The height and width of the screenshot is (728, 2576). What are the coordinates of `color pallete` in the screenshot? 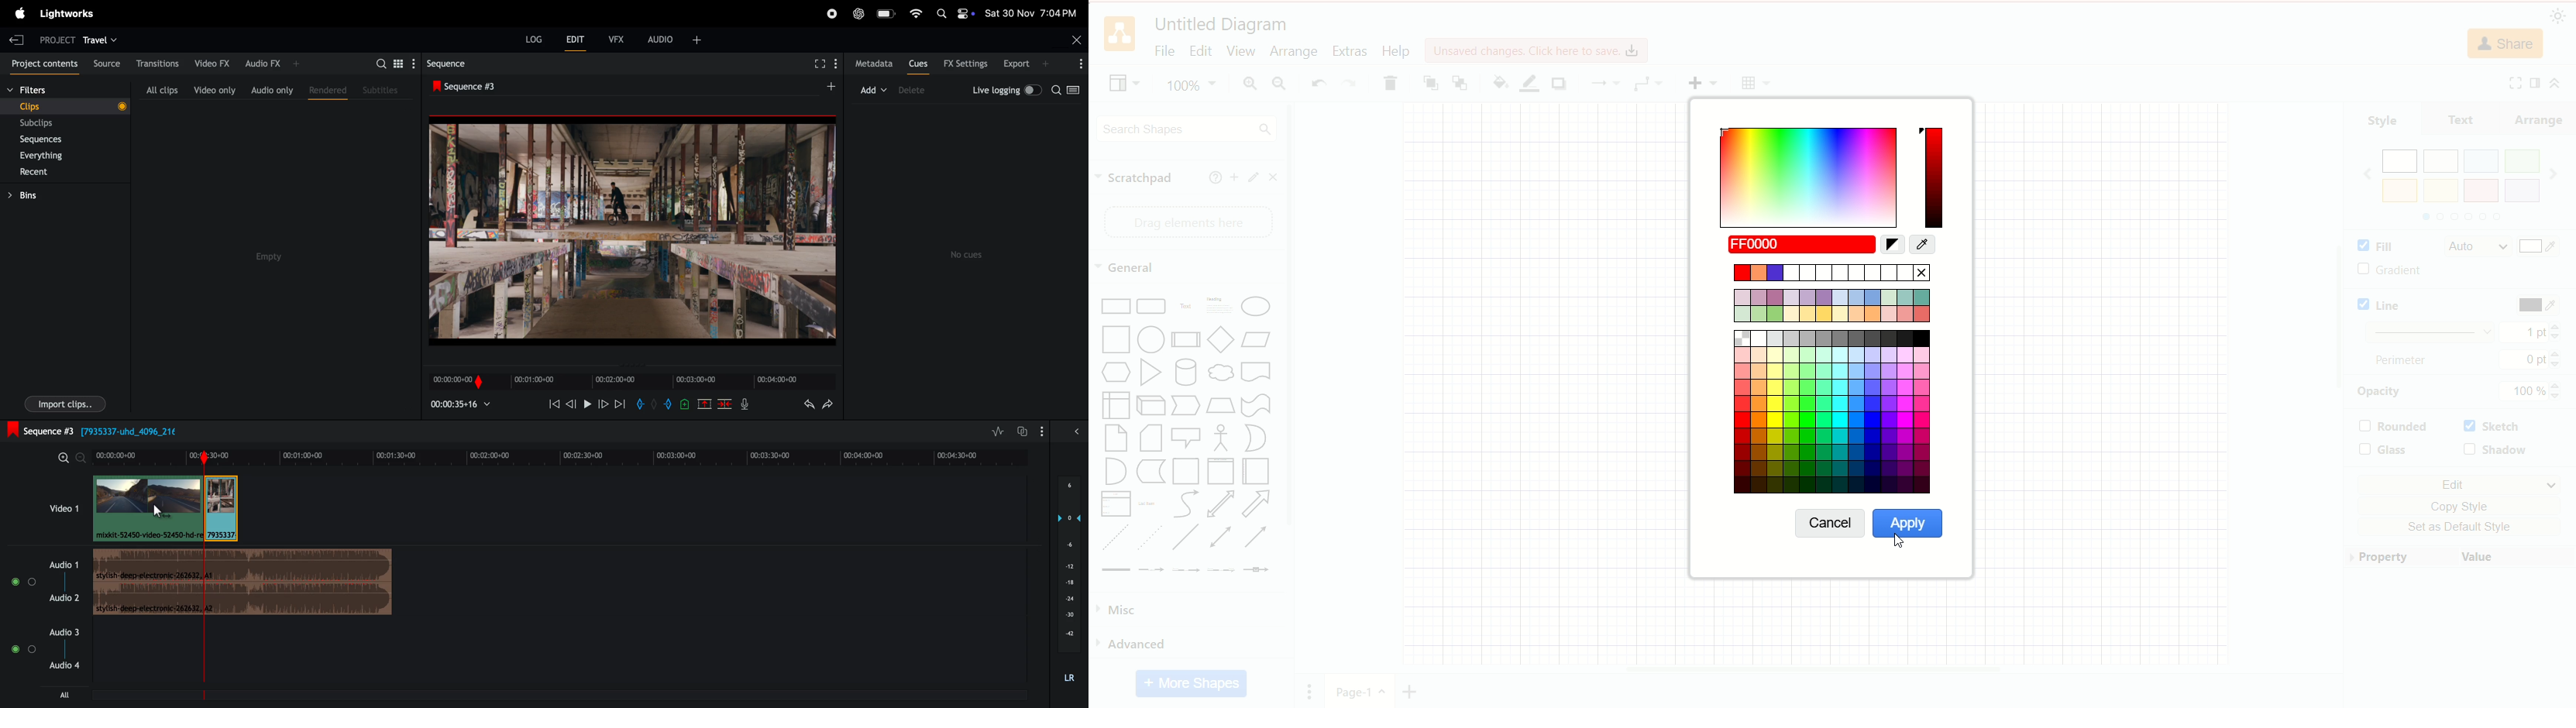 It's located at (1835, 380).